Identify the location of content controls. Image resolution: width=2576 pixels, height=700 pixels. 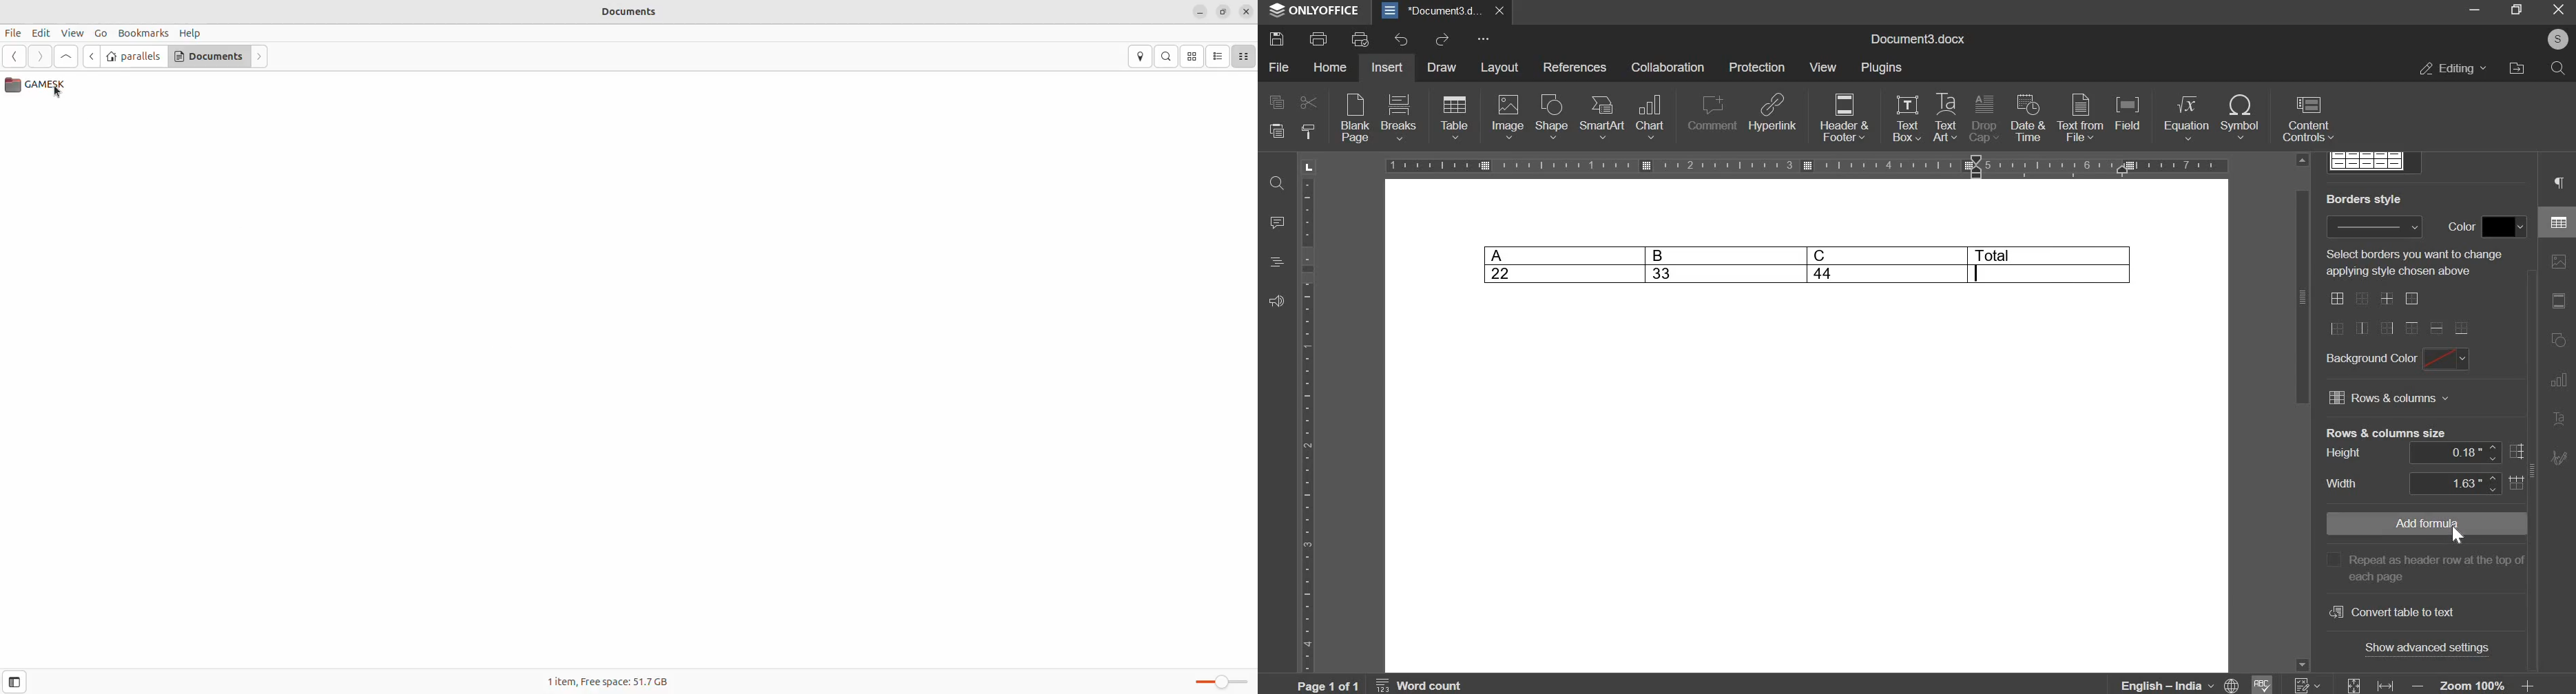
(2307, 120).